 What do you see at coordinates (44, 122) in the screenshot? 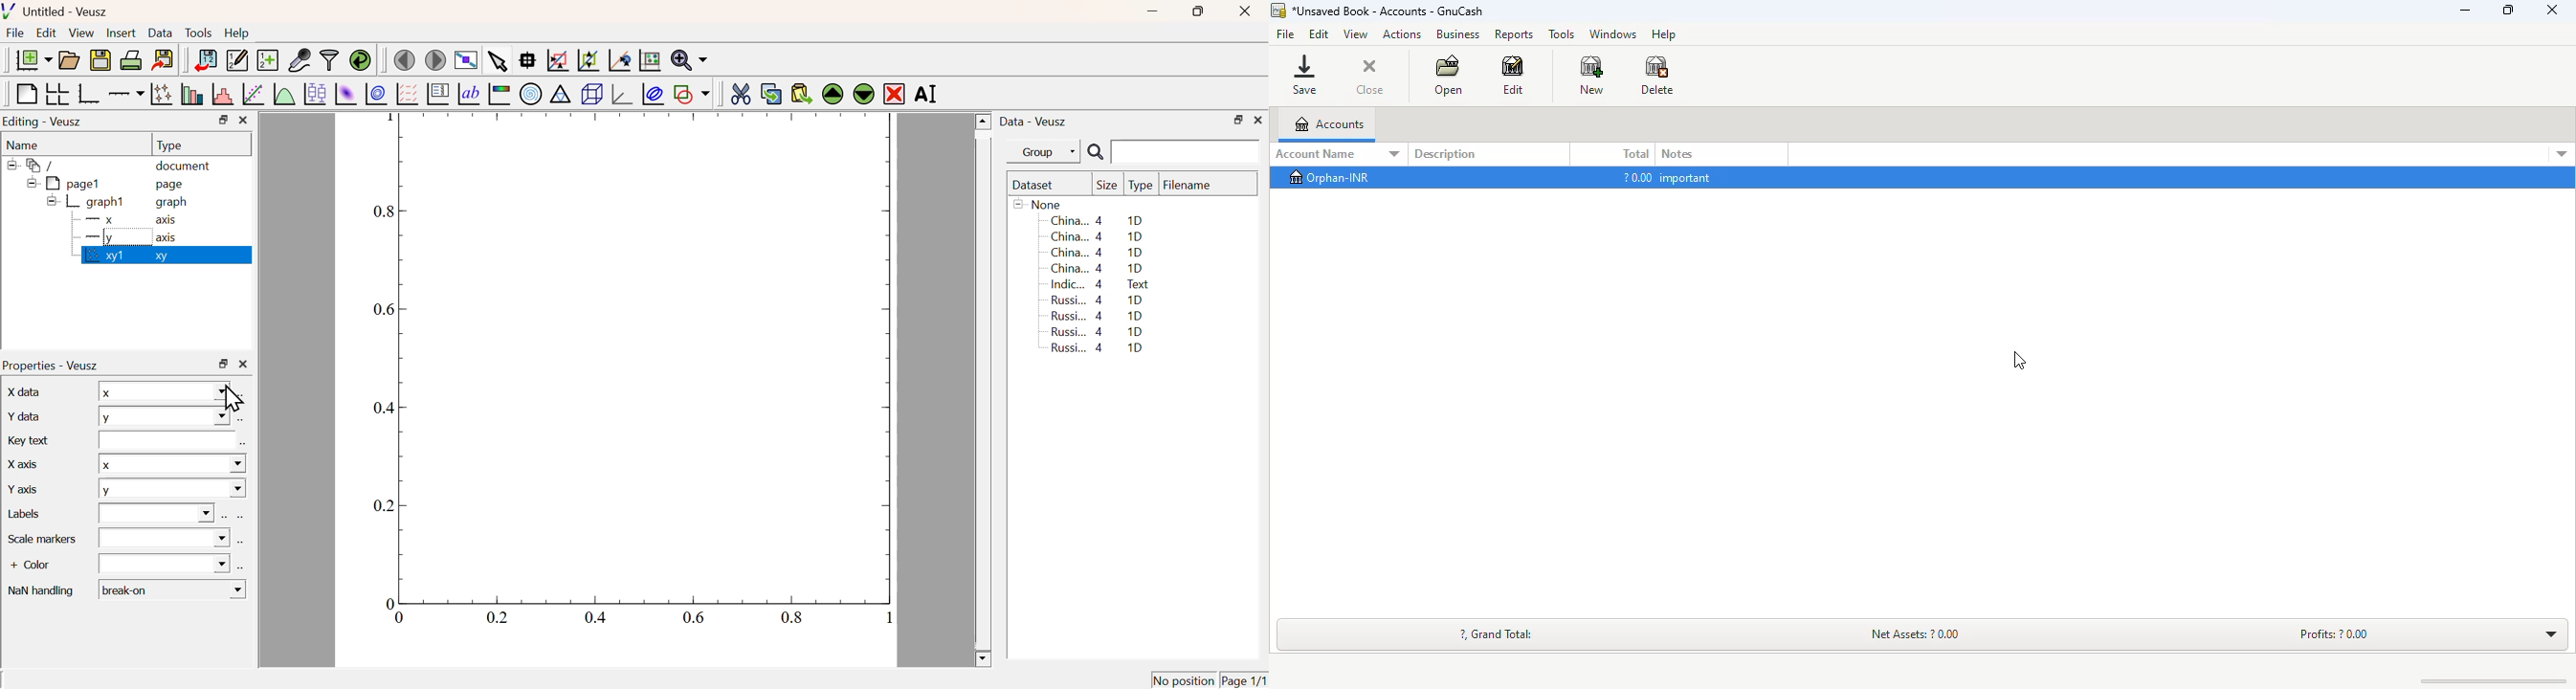
I see `Editing - Veusz` at bounding box center [44, 122].